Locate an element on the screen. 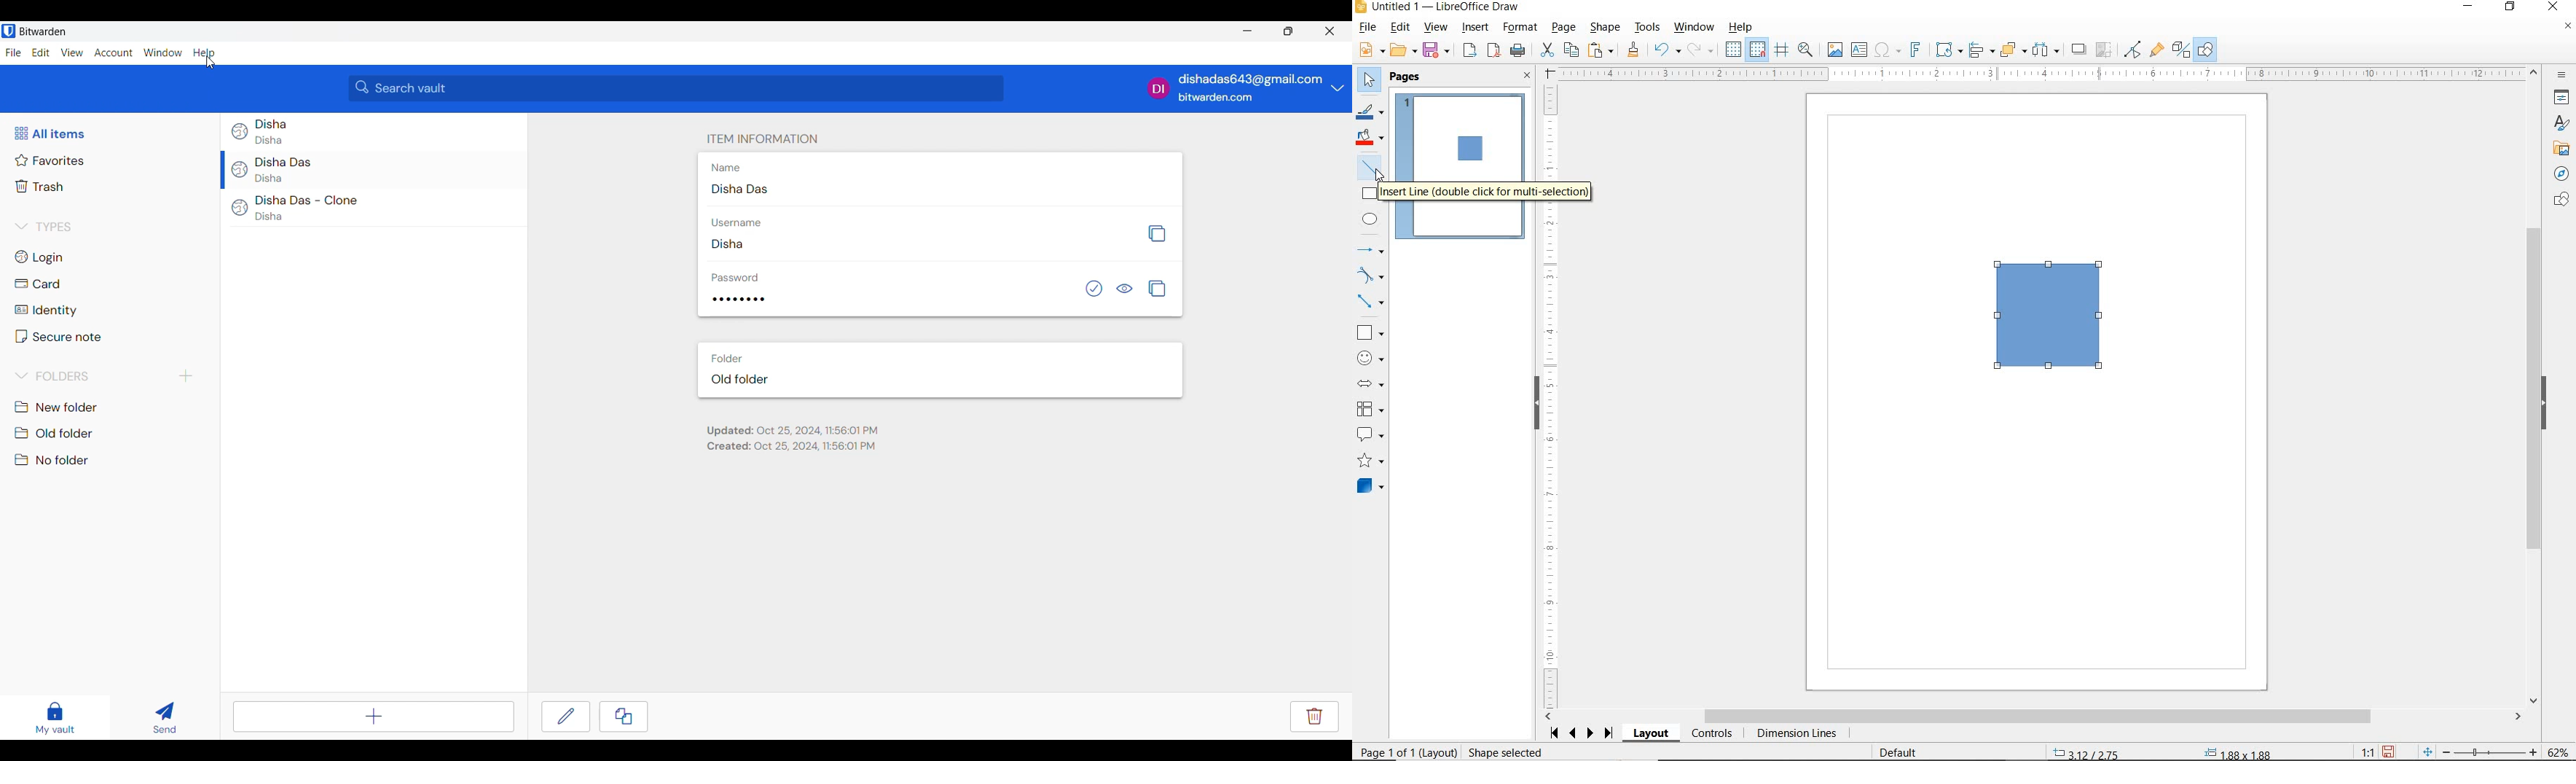  TOOLS is located at coordinates (1649, 28).